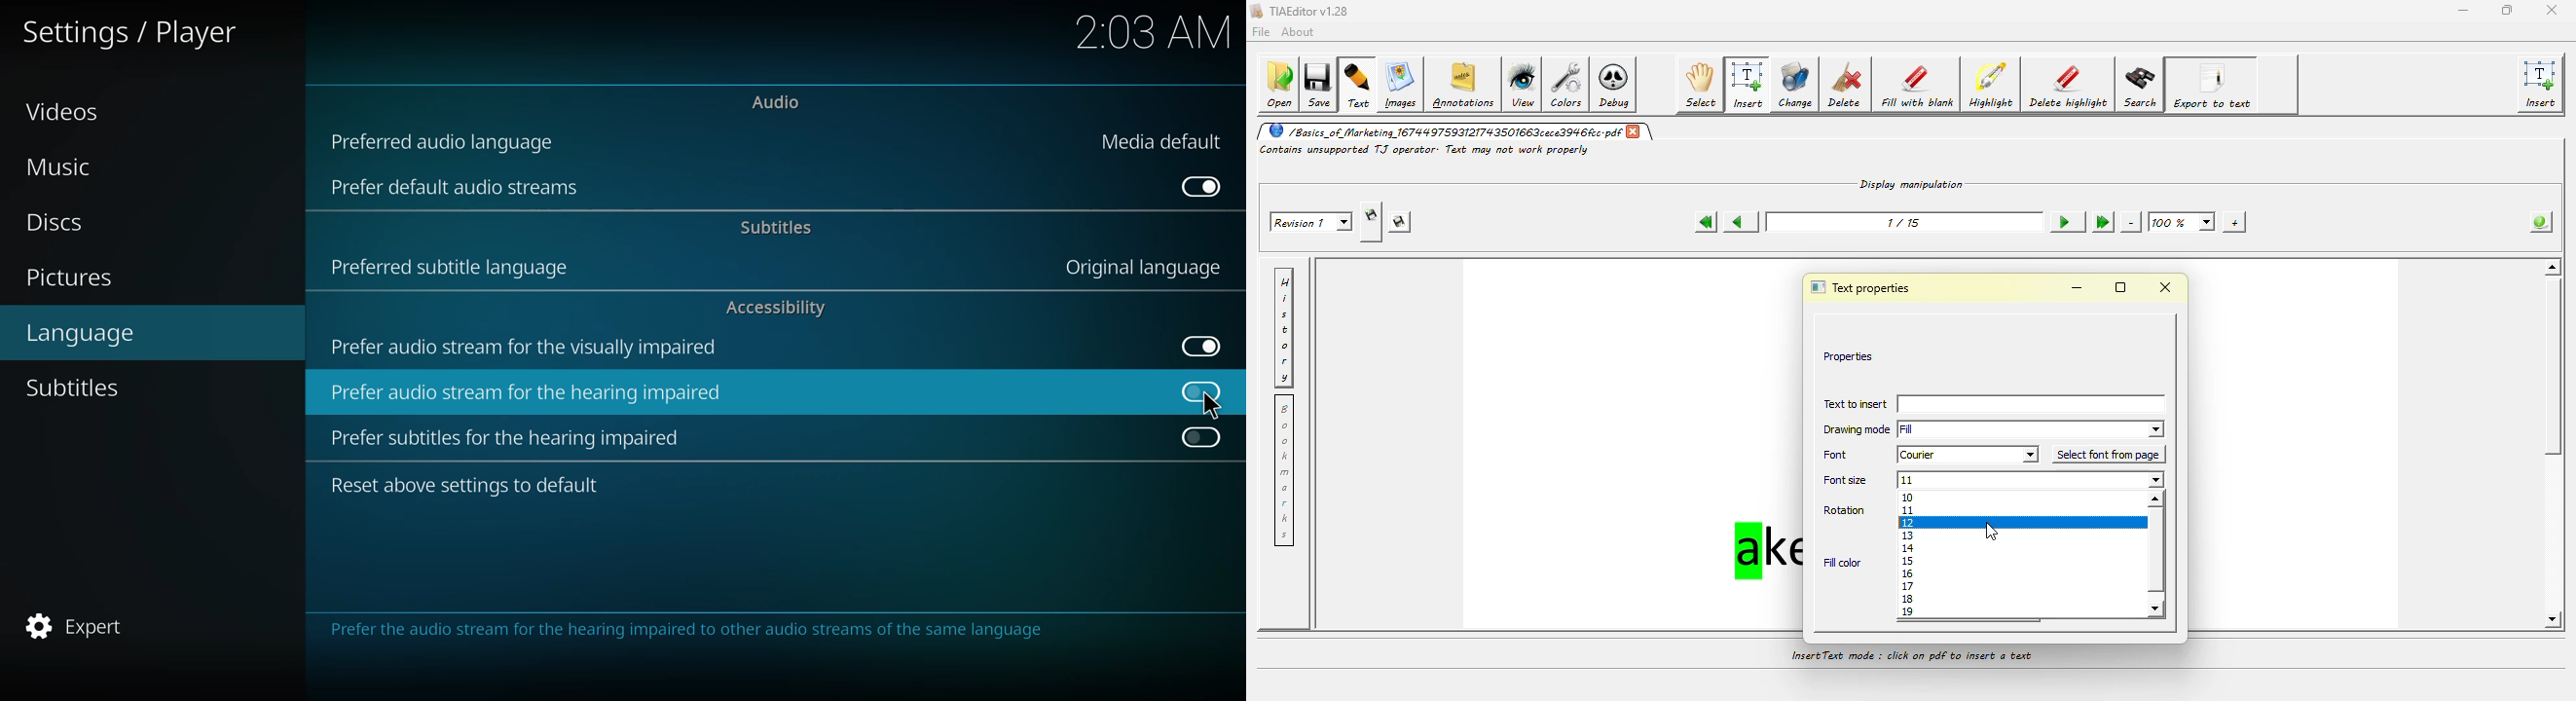 The image size is (2576, 728). I want to click on pictures, so click(75, 277).